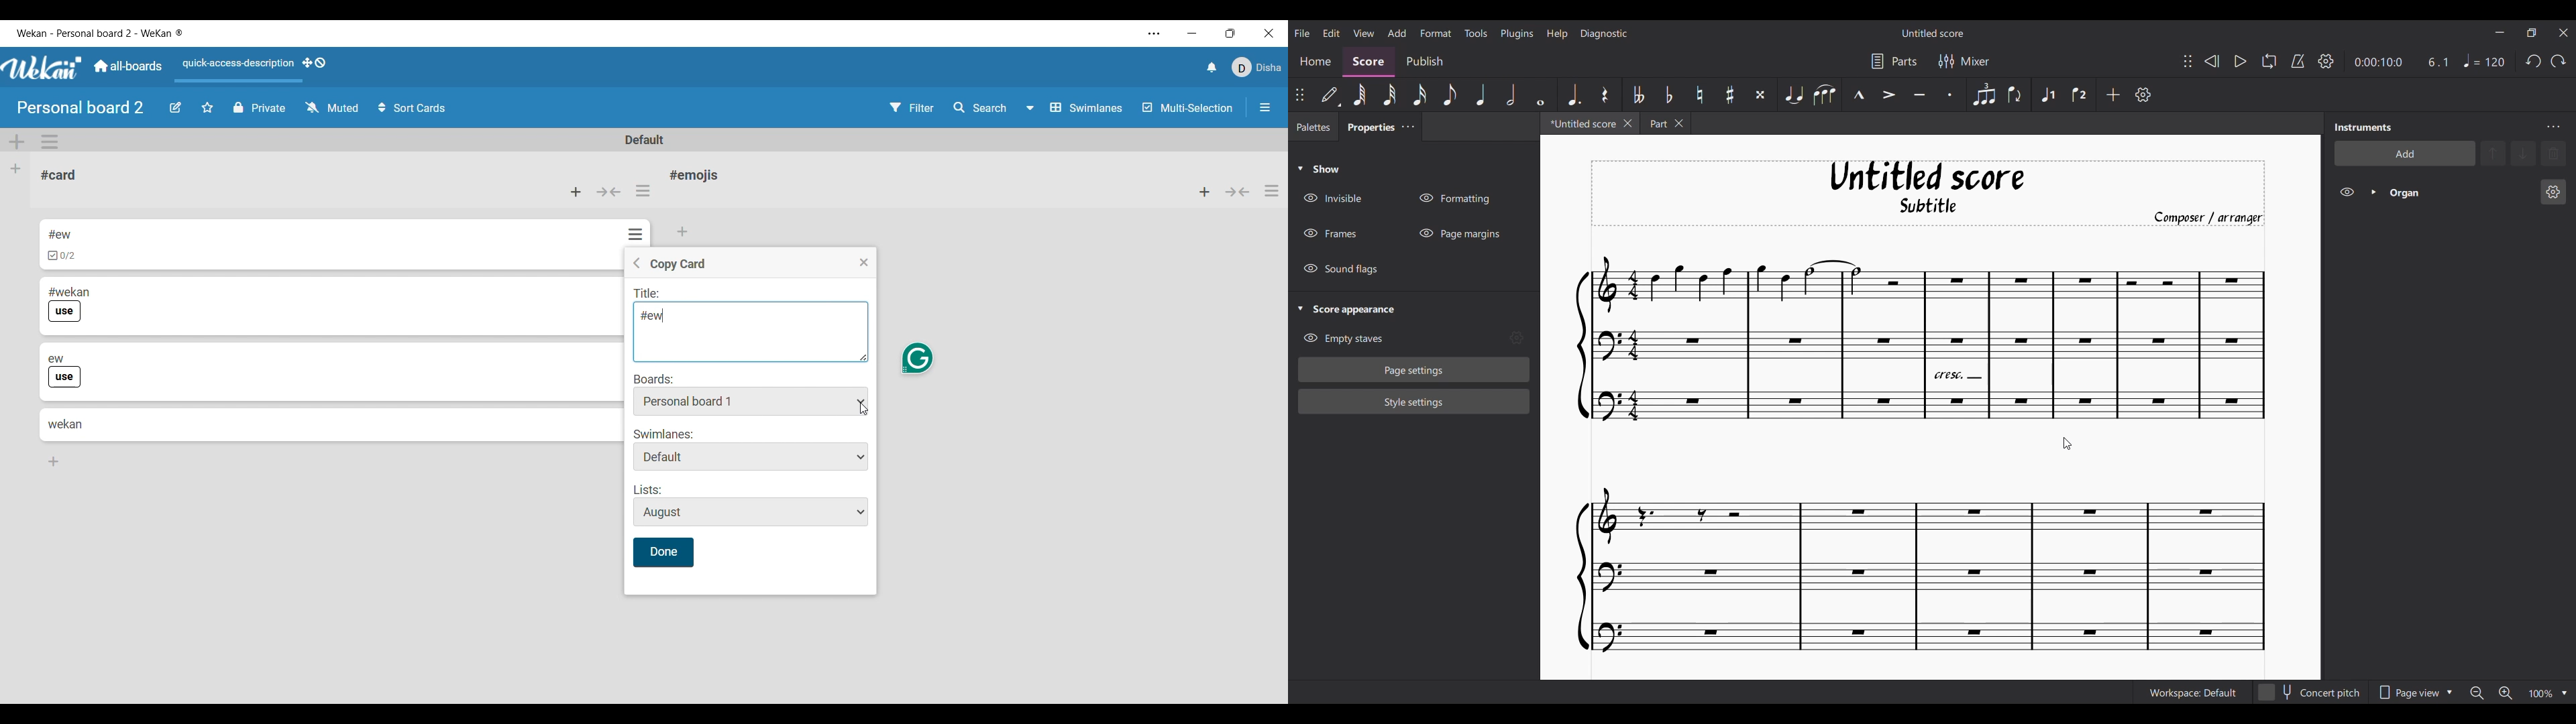 The height and width of the screenshot is (728, 2576). Describe the element at coordinates (235, 69) in the screenshot. I see `Quick access description` at that location.